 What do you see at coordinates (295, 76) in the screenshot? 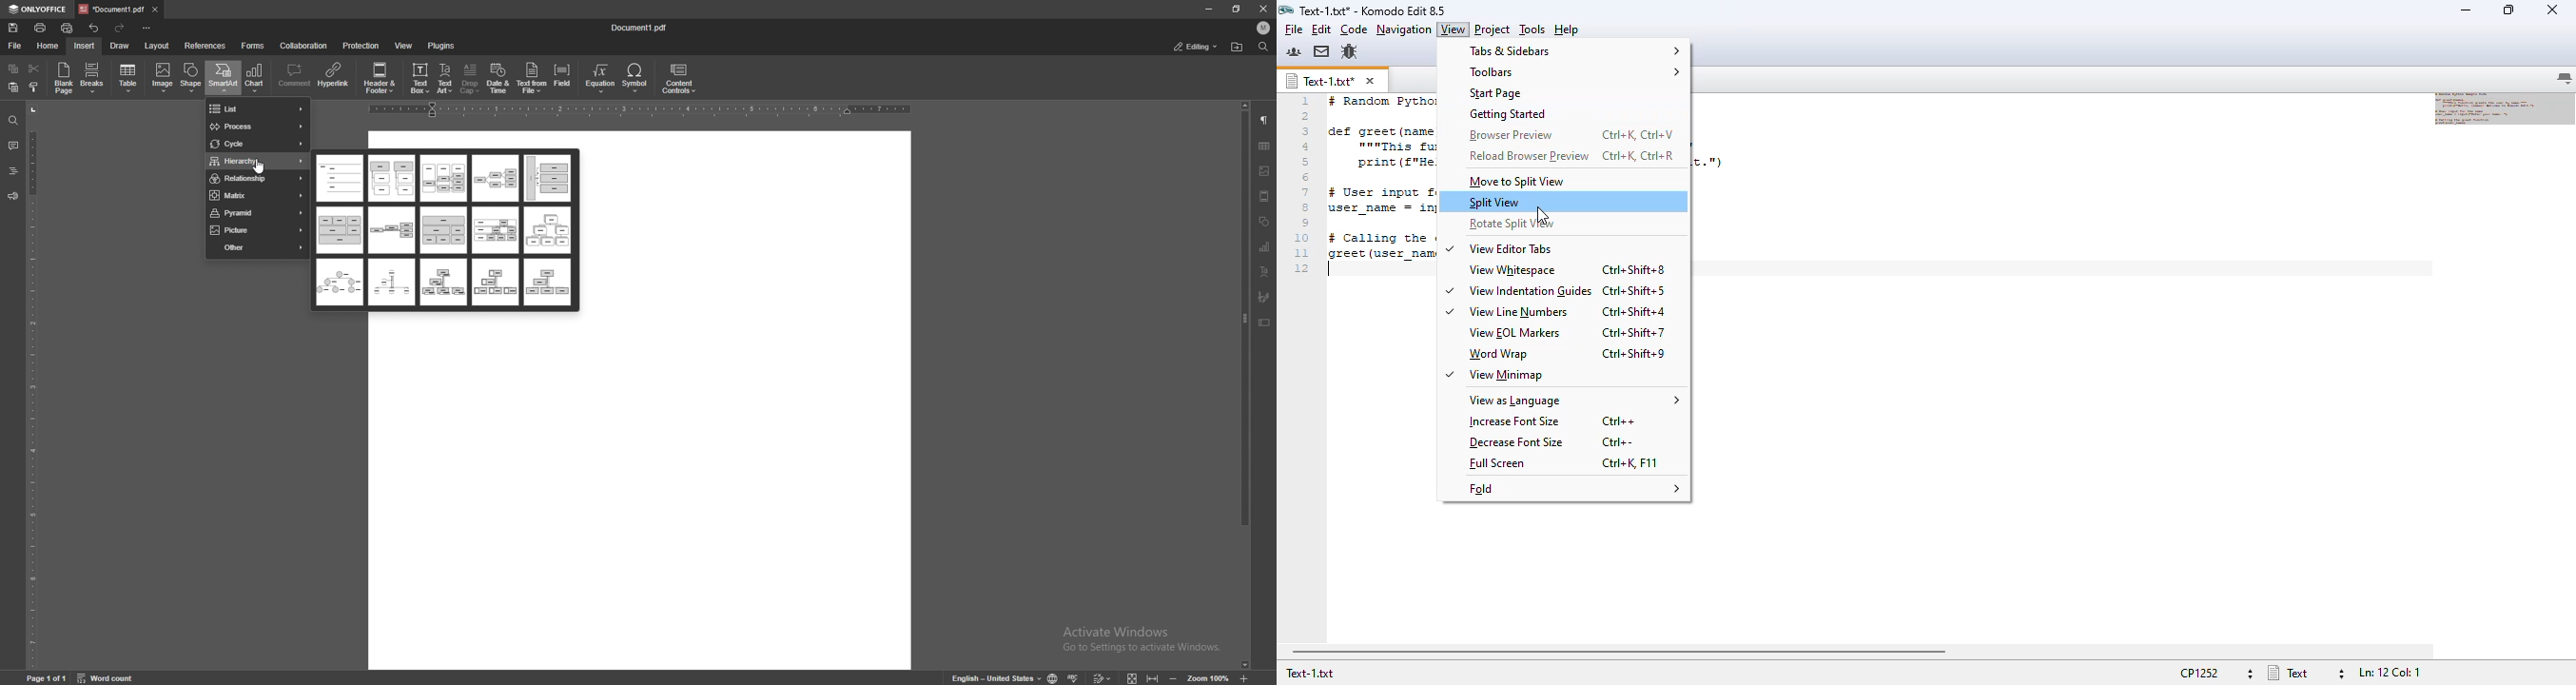
I see `comment` at bounding box center [295, 76].